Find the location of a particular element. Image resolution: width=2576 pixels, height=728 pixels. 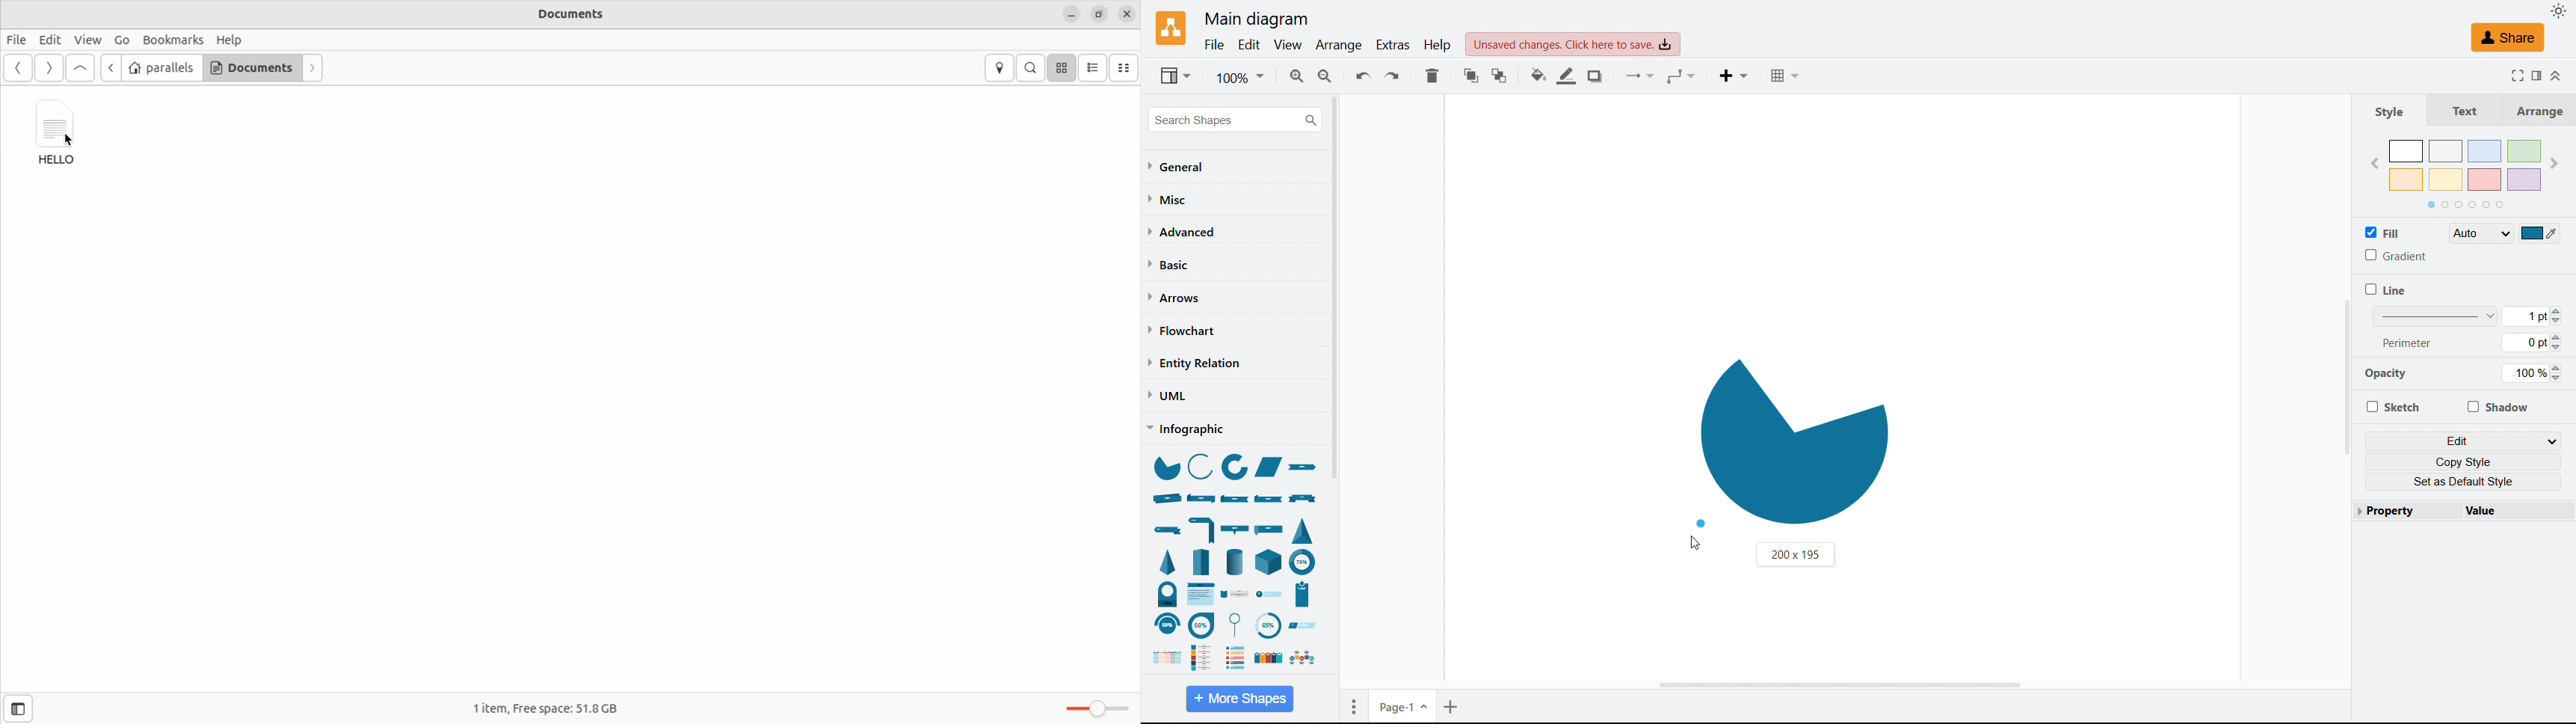

Set as default style  is located at coordinates (2464, 482).